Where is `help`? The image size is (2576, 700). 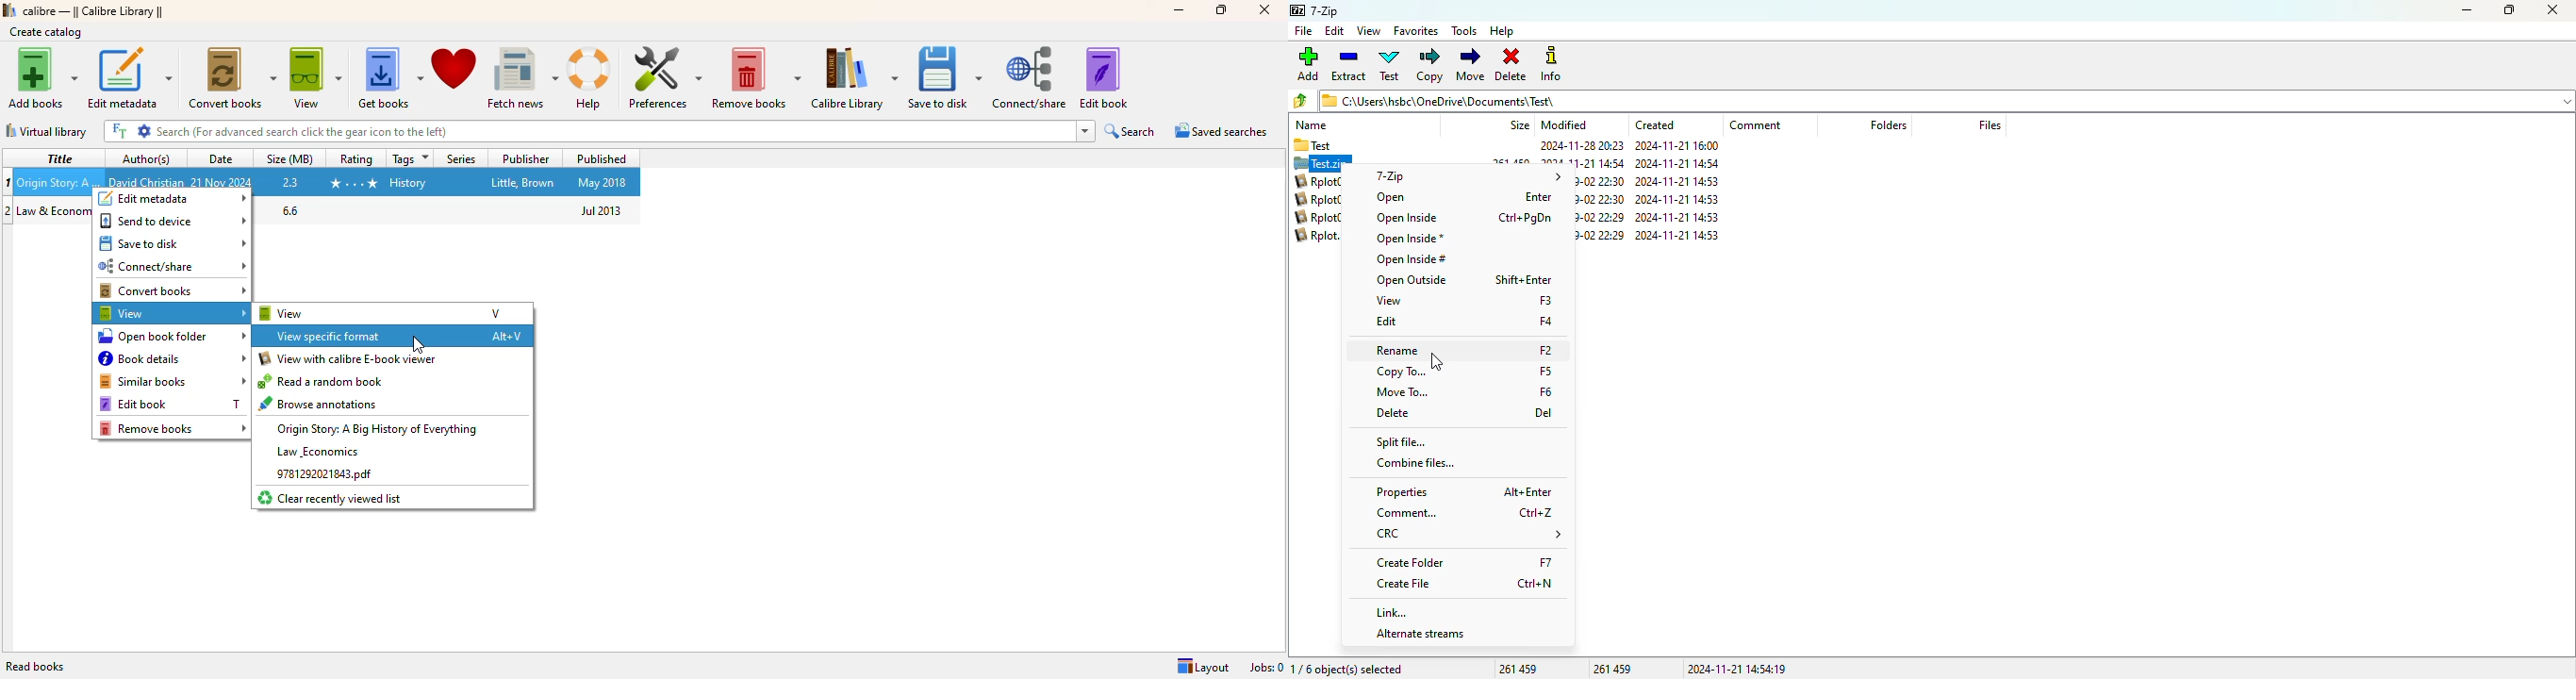
help is located at coordinates (592, 79).